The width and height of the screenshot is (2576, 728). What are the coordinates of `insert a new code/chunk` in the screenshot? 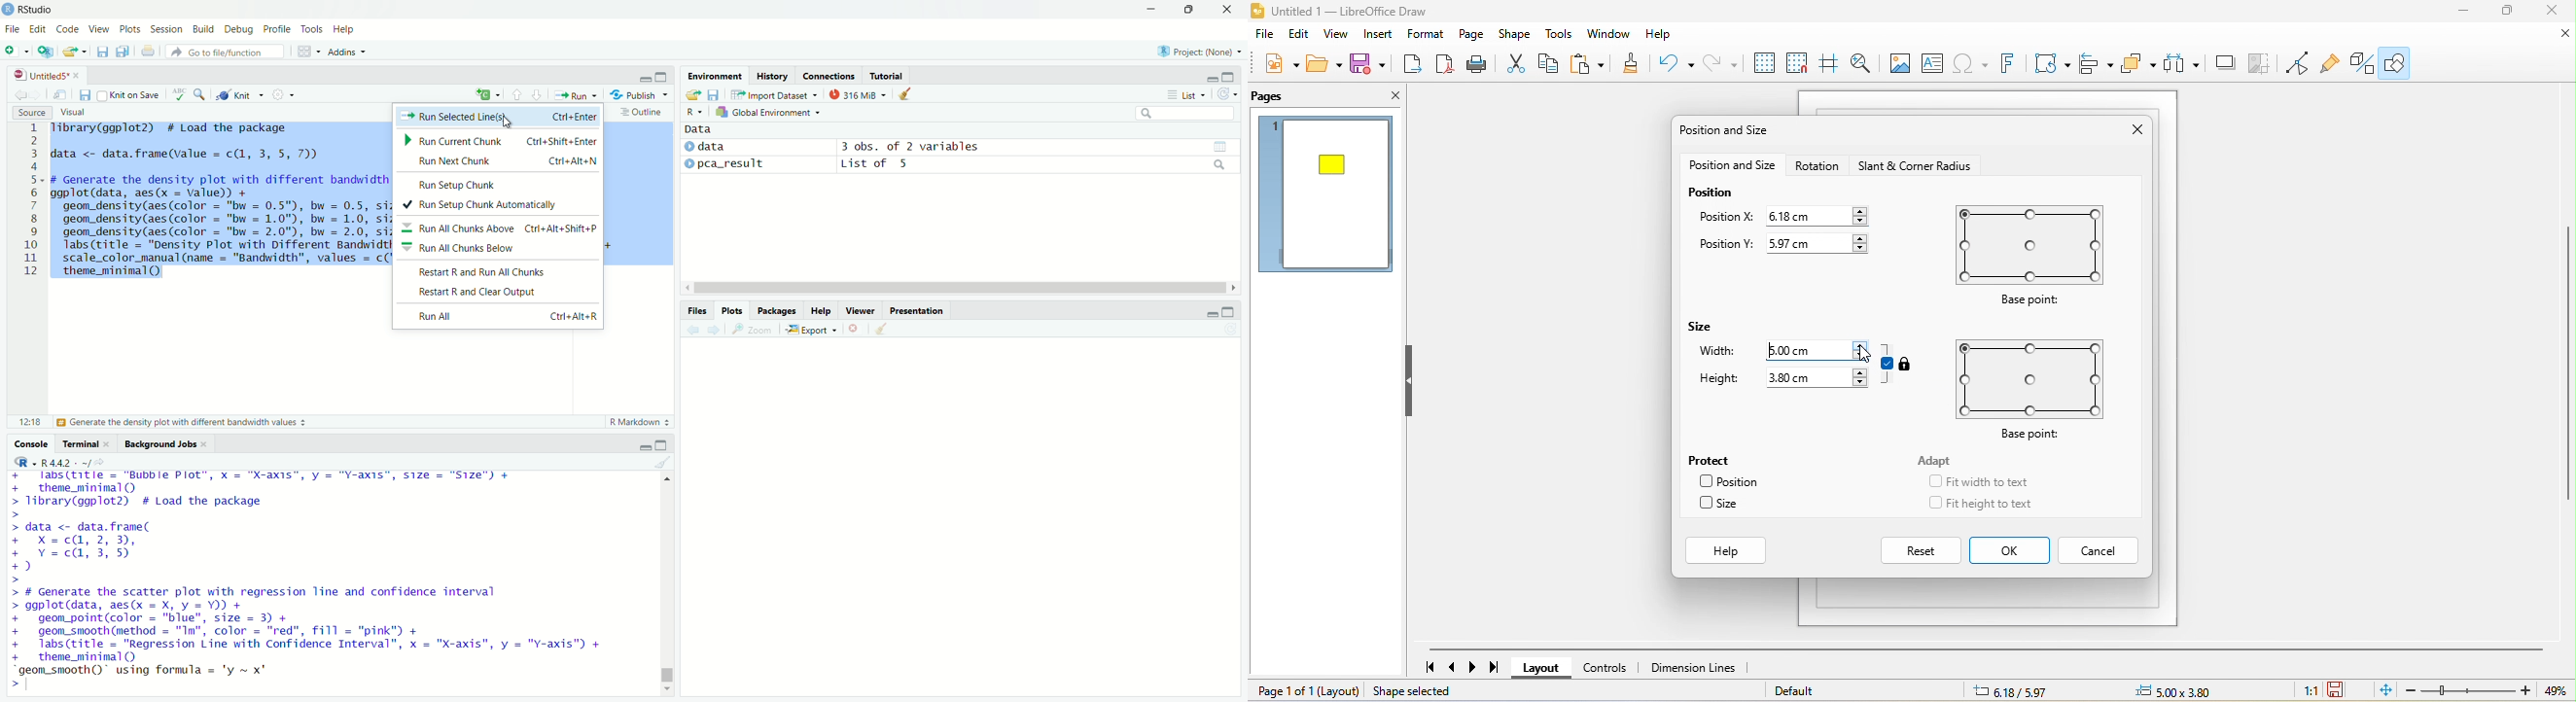 It's located at (488, 94).